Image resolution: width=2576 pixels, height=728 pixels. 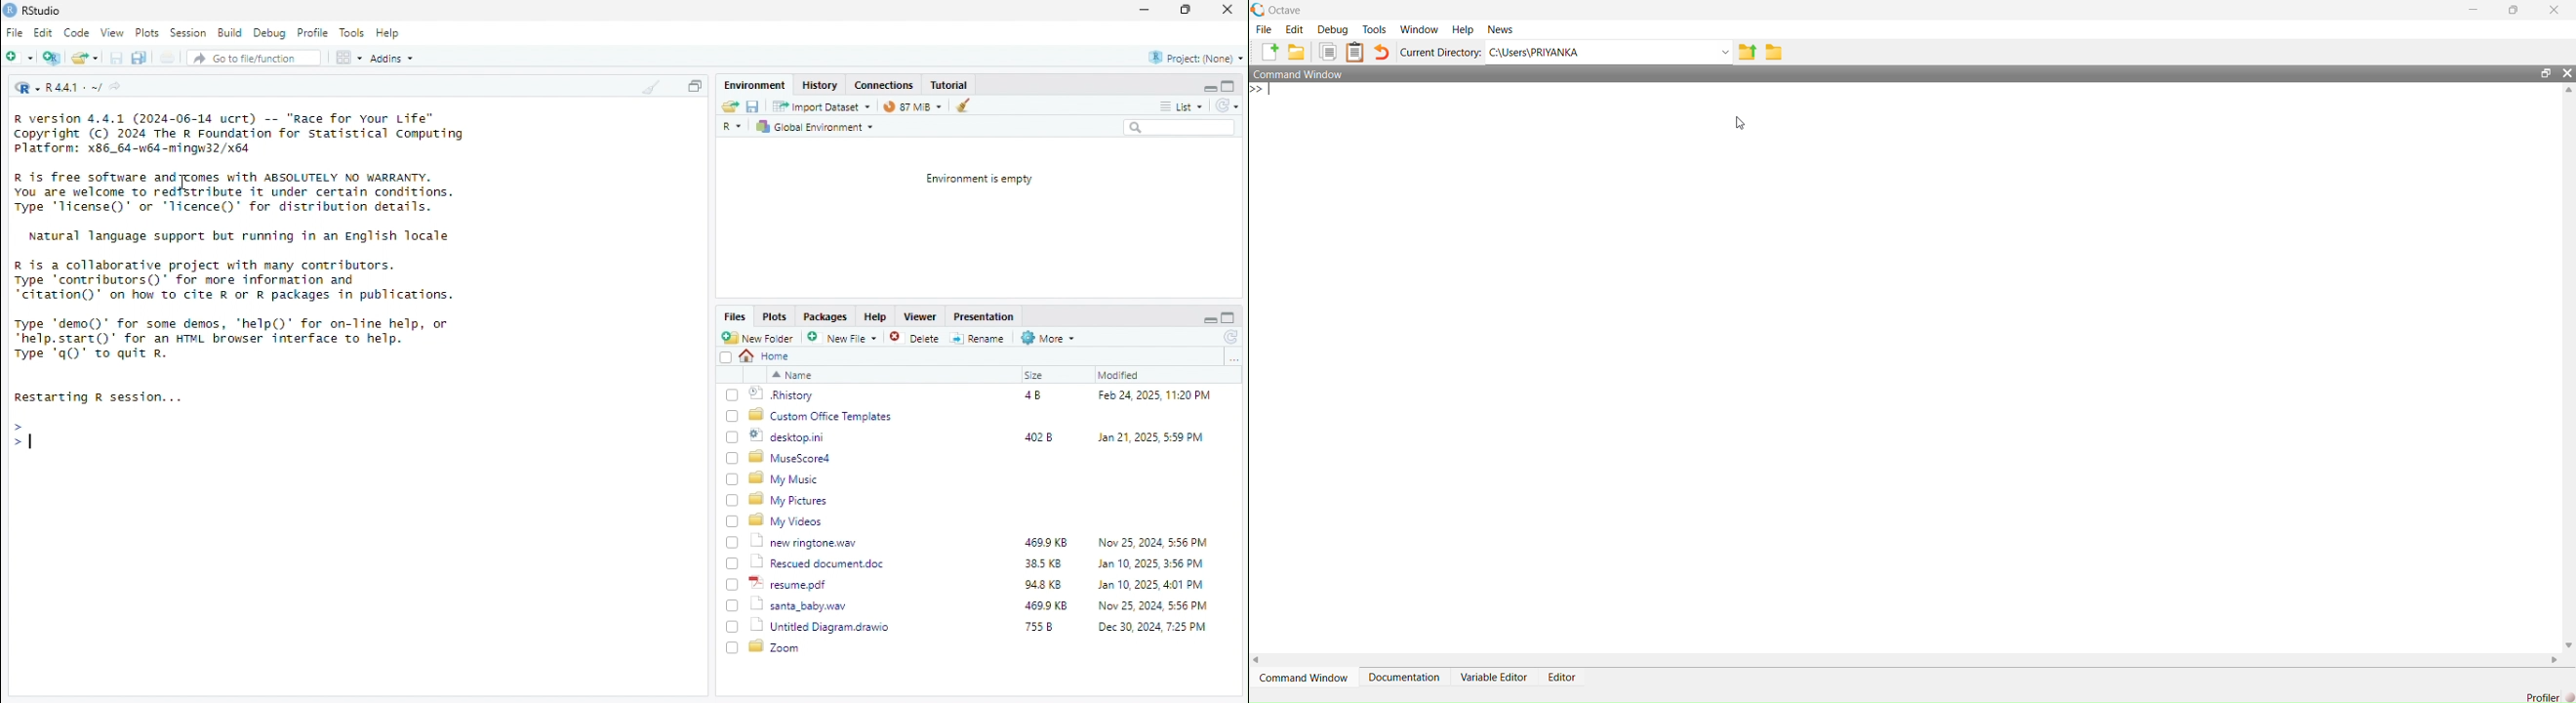 I want to click on New File, so click(x=844, y=338).